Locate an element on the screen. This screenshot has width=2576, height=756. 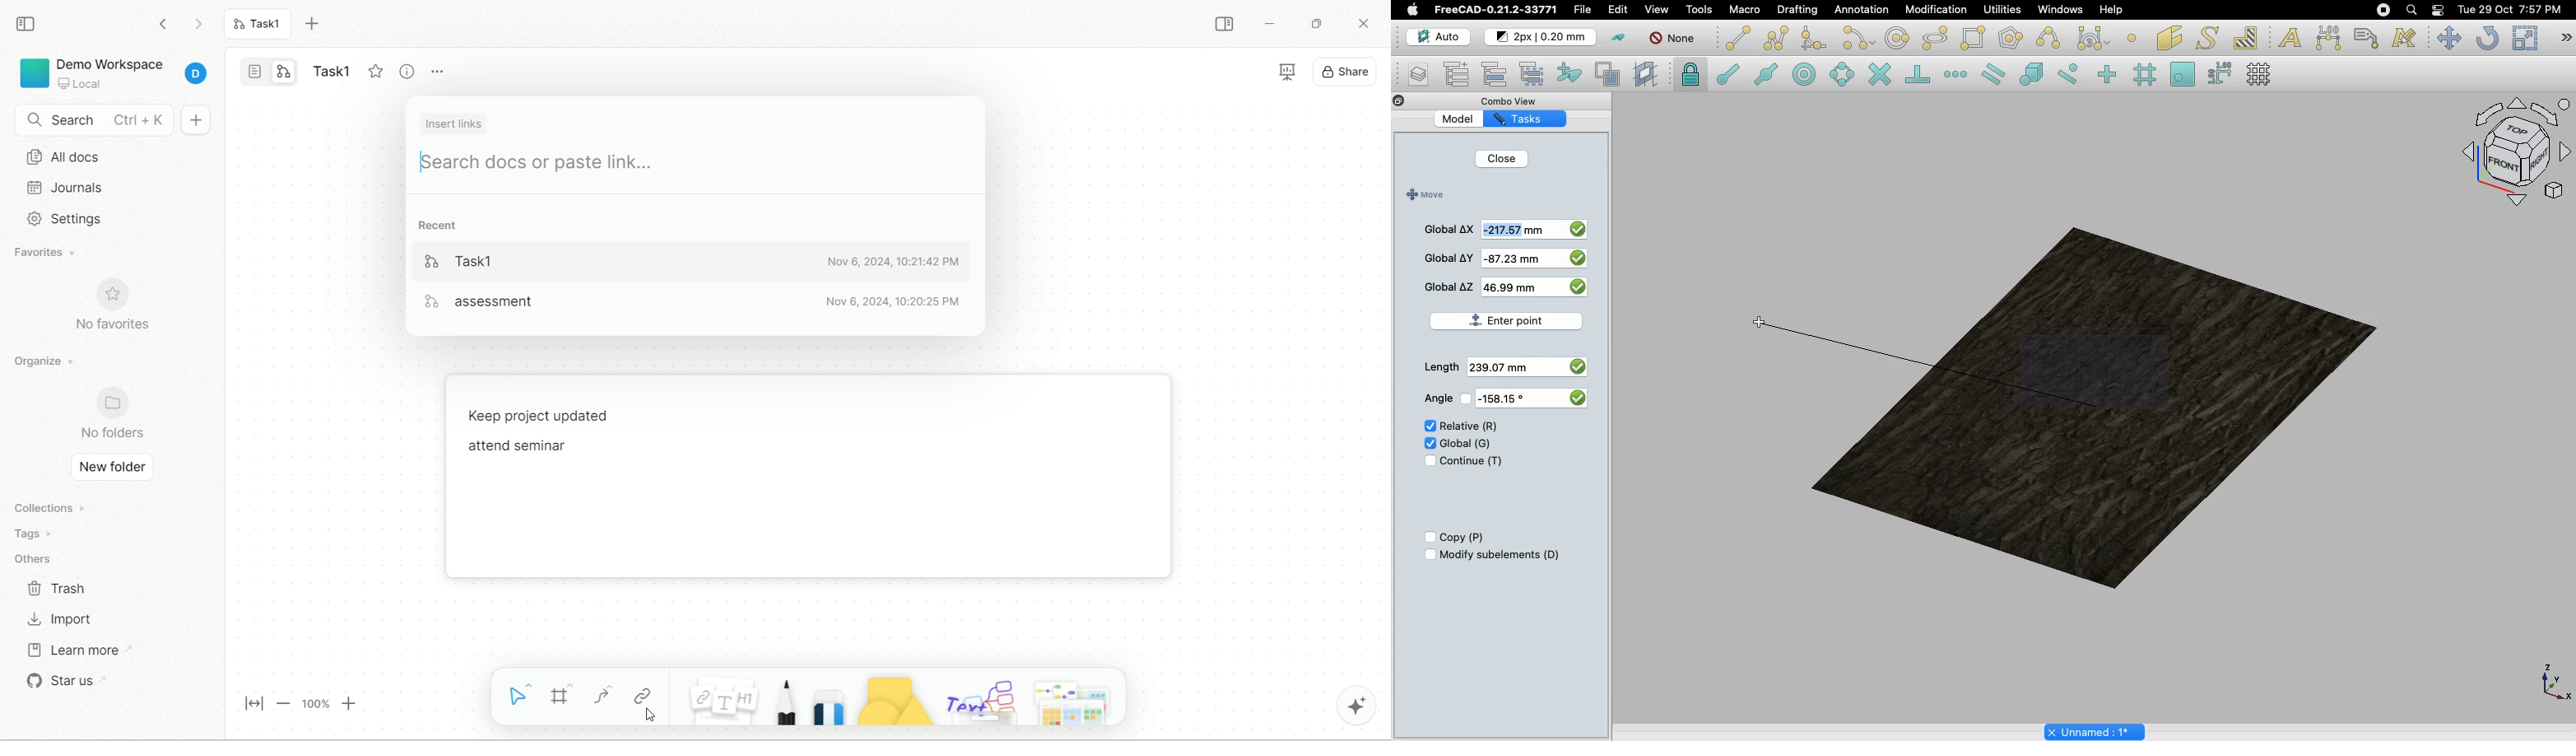
lock is located at coordinates (1691, 77).